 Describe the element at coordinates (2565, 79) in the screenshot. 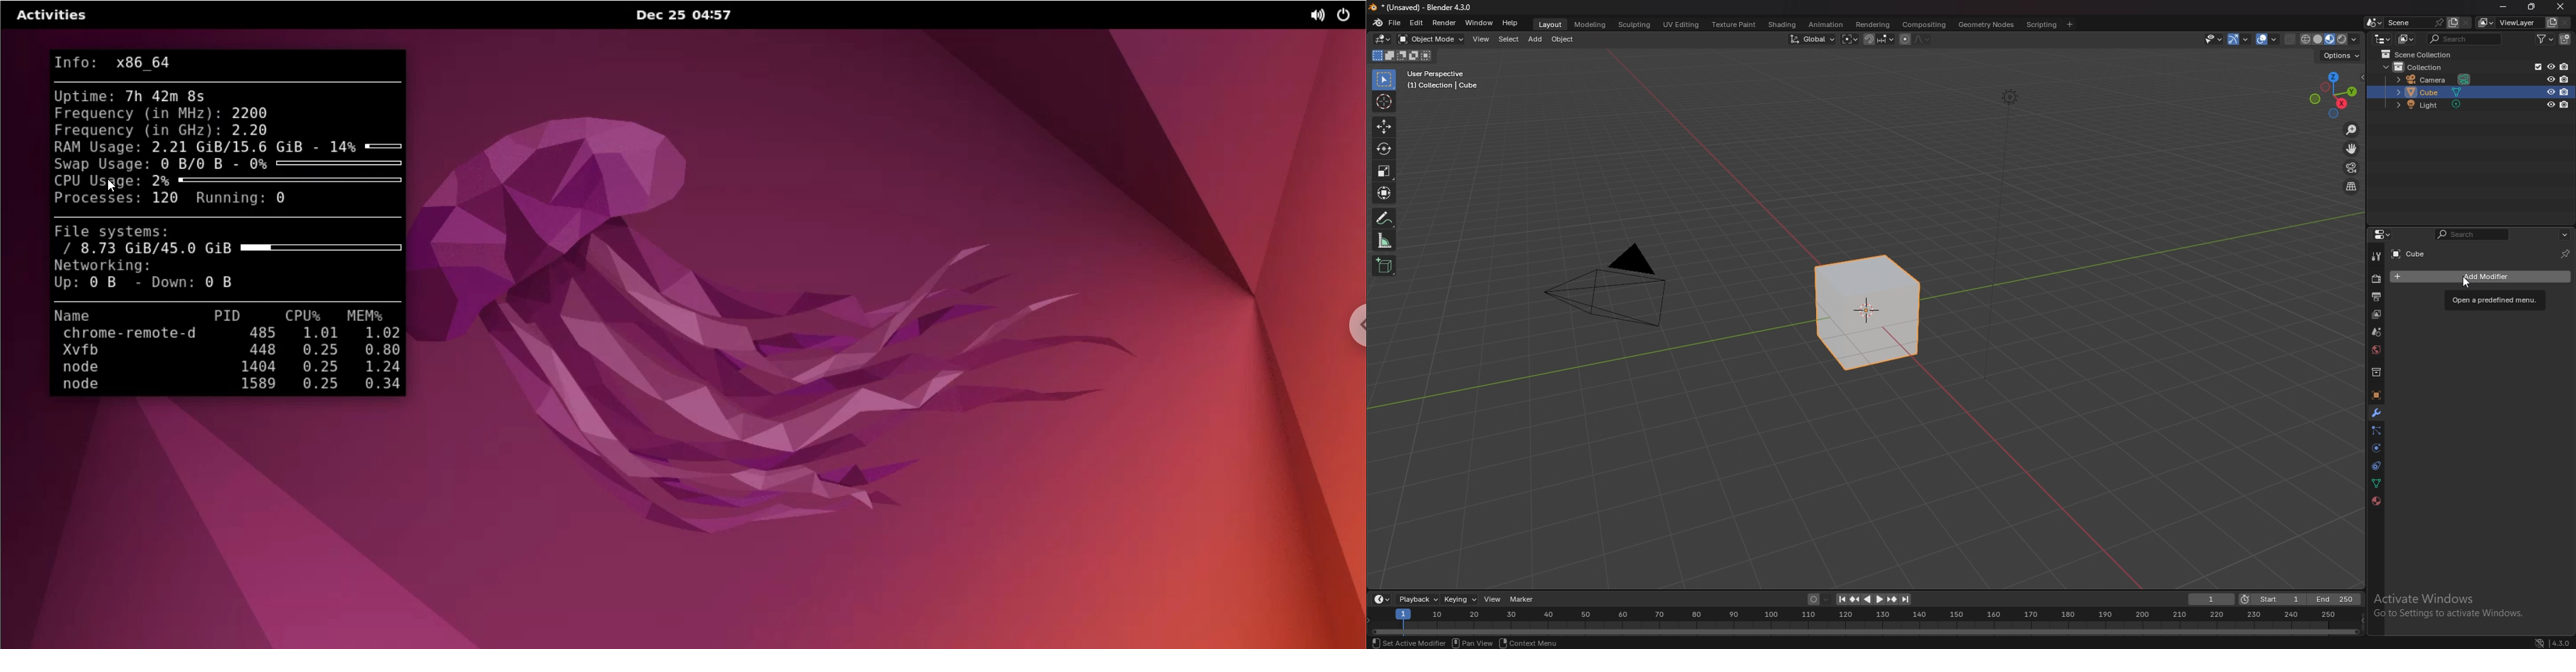

I see `disable in renders` at that location.